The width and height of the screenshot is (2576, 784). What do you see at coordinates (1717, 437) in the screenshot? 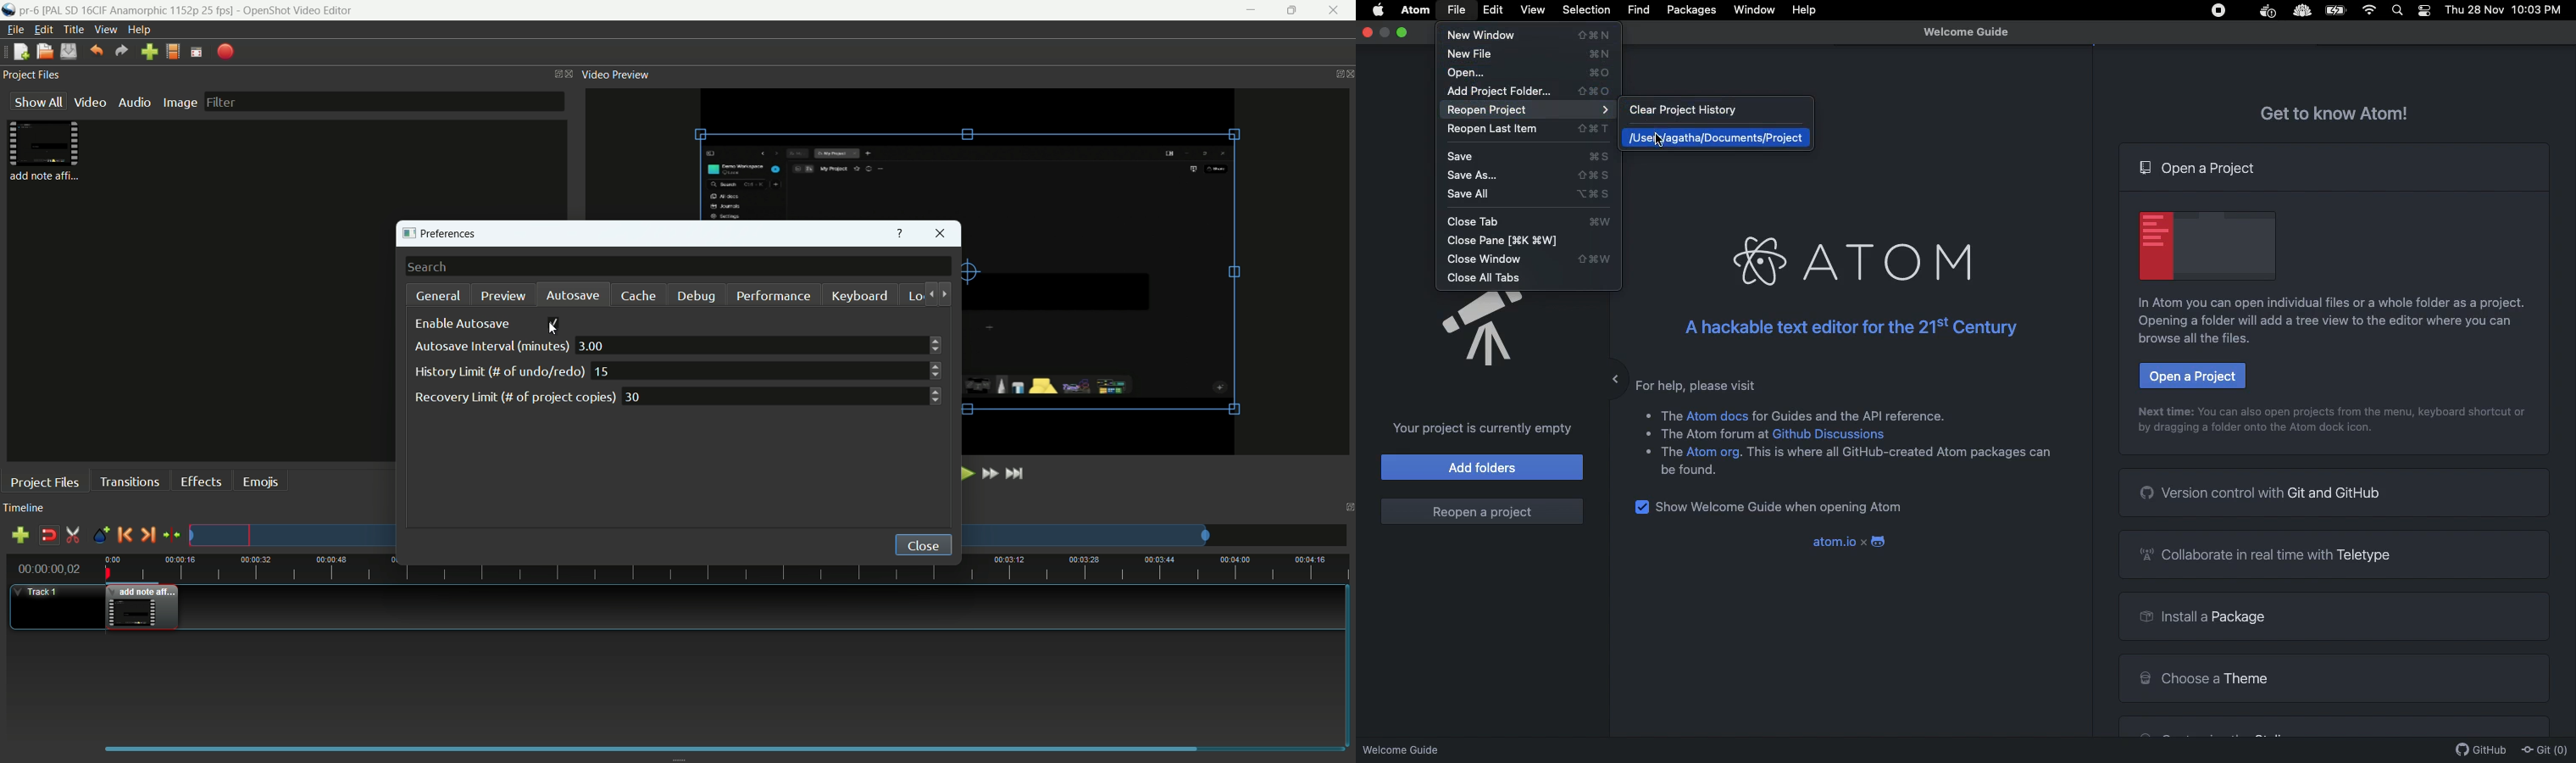
I see `text` at bounding box center [1717, 437].